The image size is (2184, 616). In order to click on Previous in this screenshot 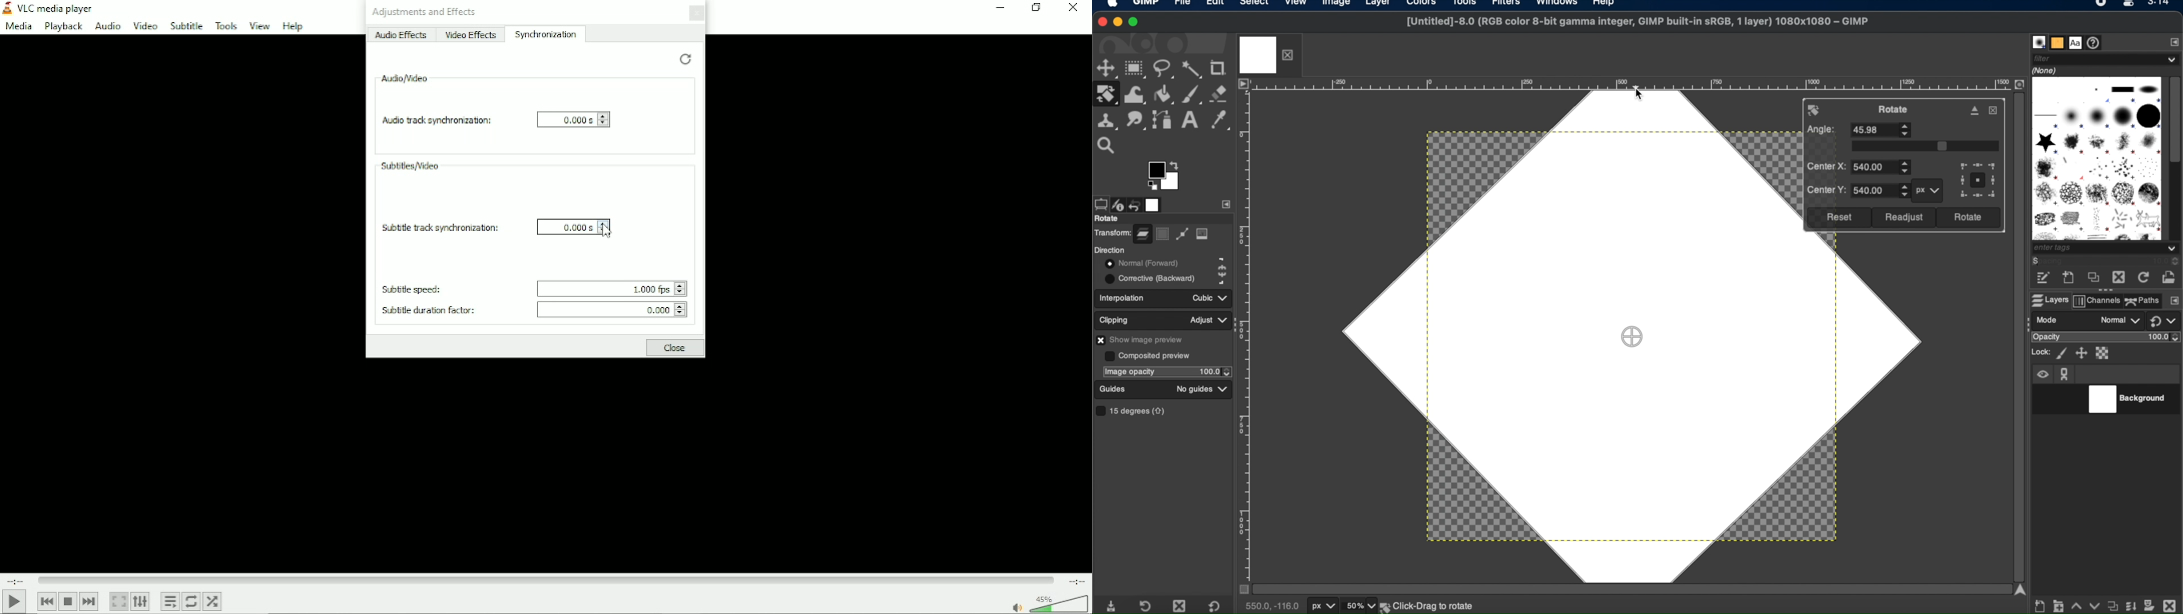, I will do `click(47, 601)`.